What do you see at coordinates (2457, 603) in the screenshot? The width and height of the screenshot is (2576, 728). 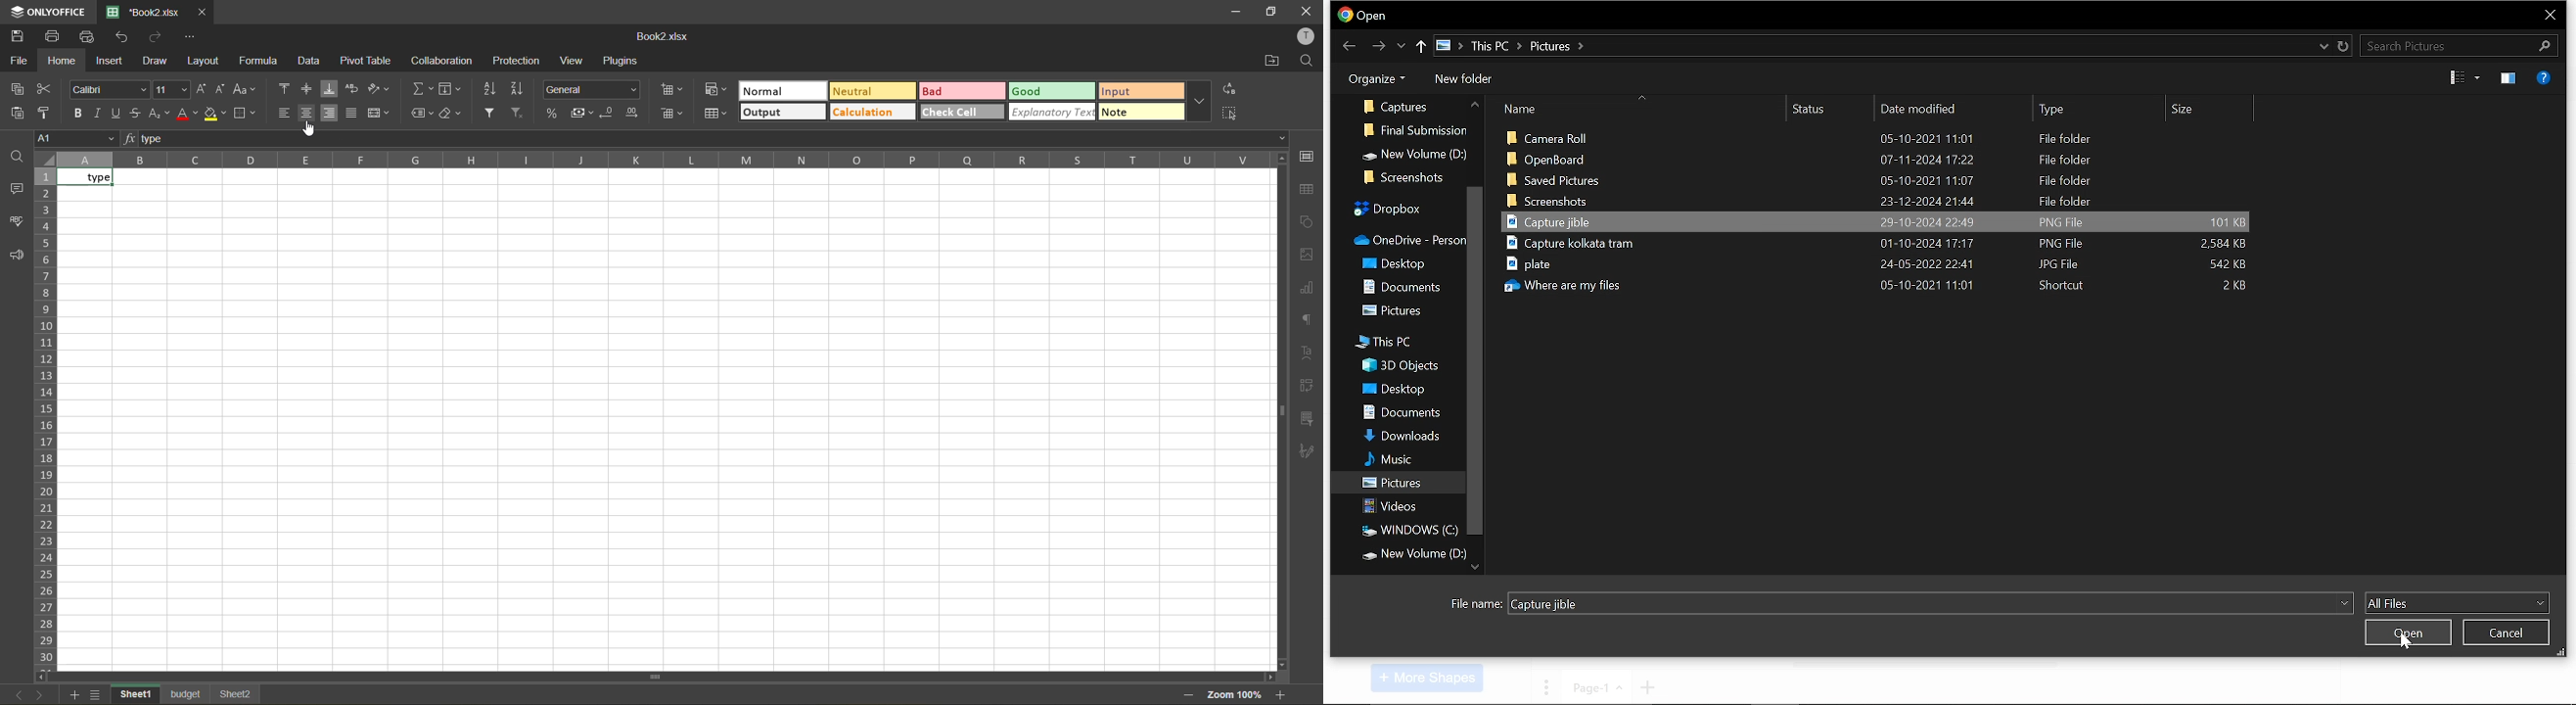 I see `file type` at bounding box center [2457, 603].